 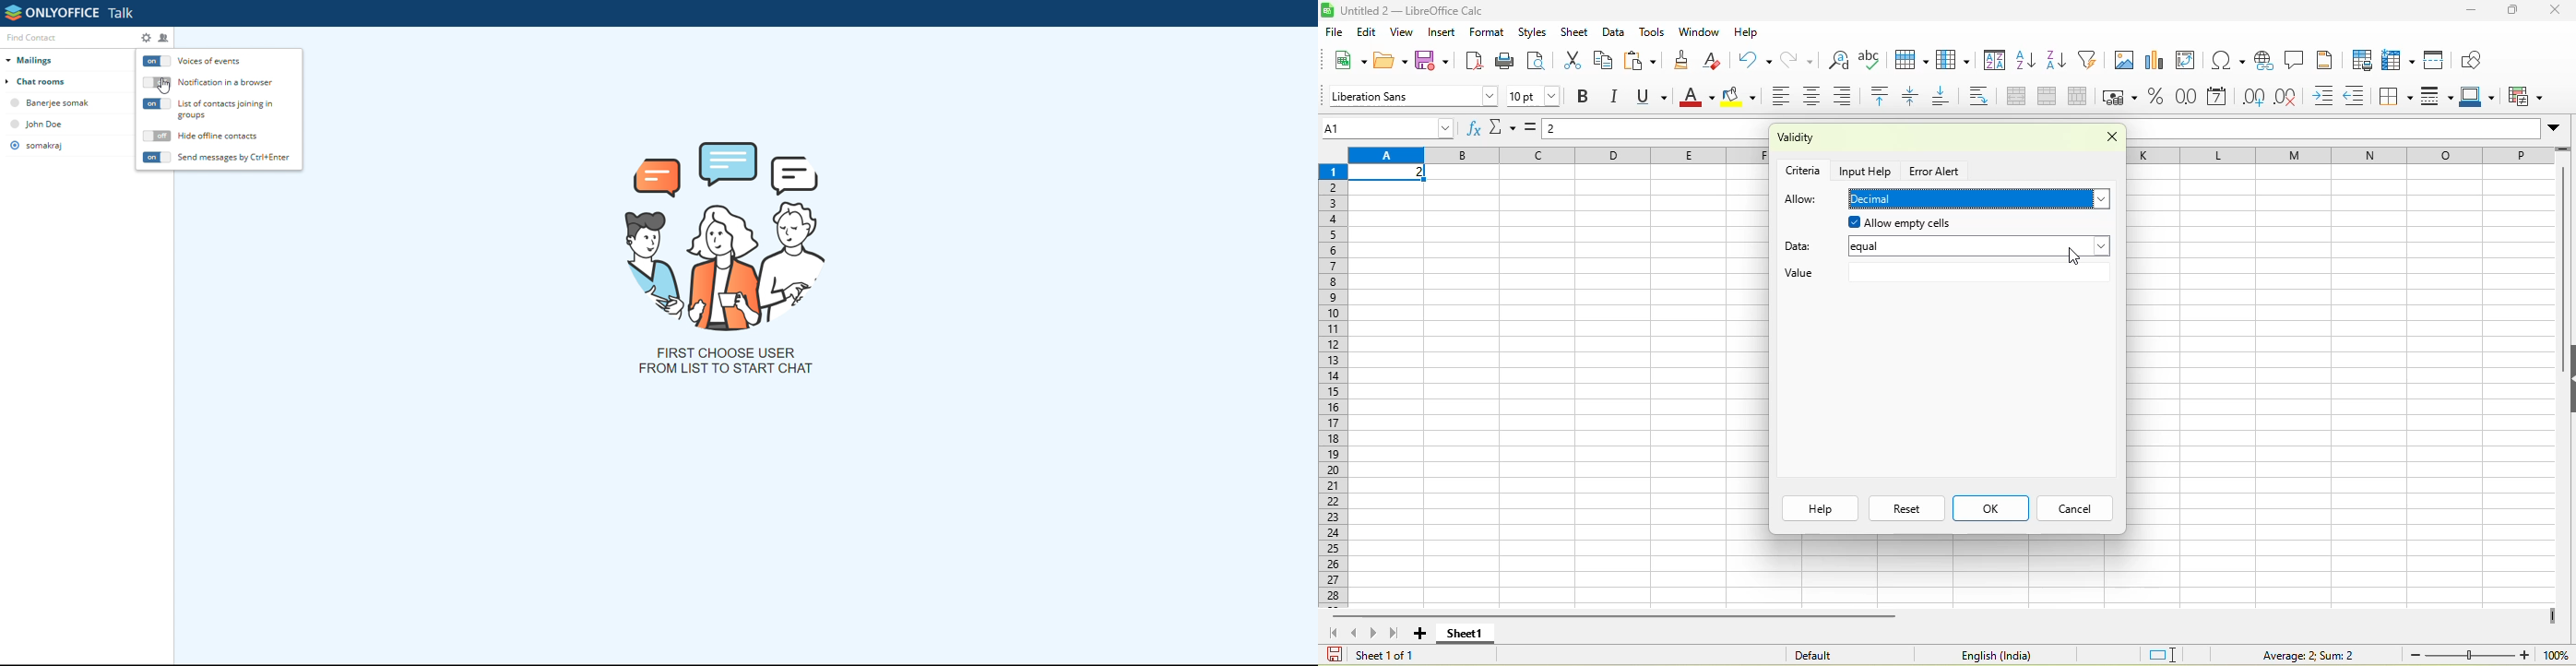 I want to click on window, so click(x=1698, y=33).